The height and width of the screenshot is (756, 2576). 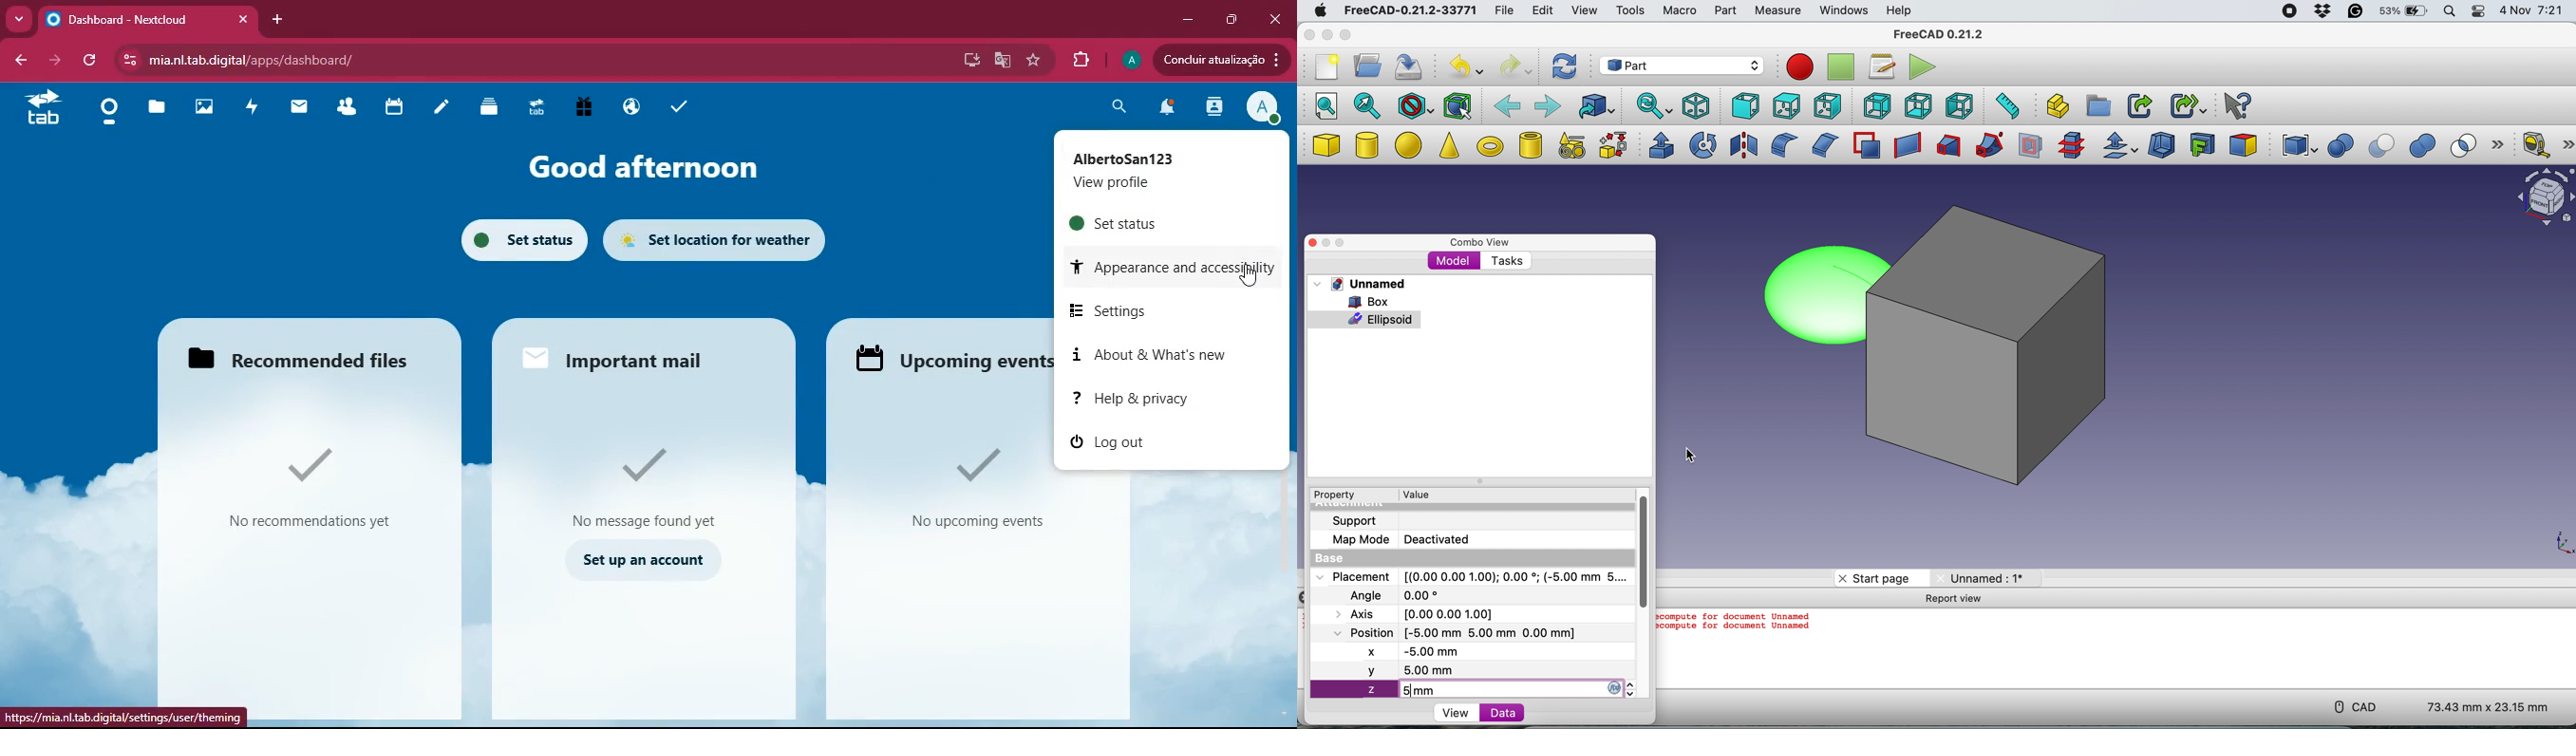 I want to click on mail, so click(x=620, y=360).